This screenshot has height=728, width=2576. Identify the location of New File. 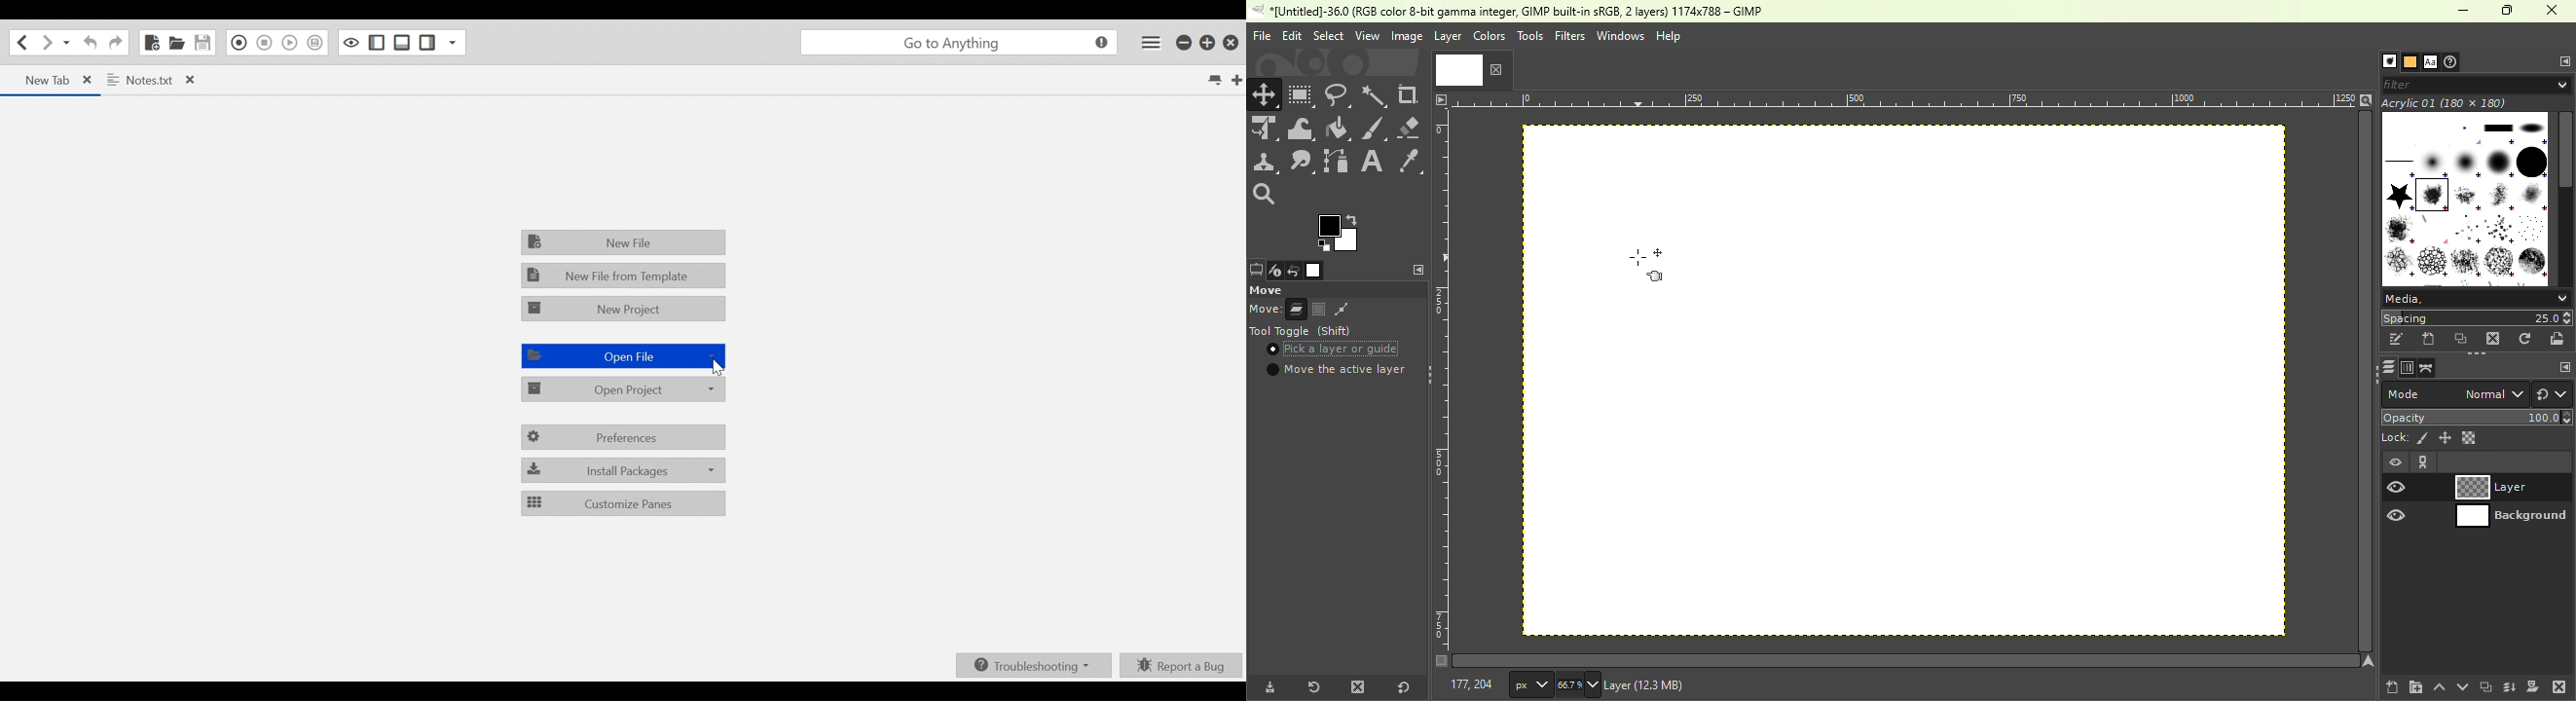
(622, 243).